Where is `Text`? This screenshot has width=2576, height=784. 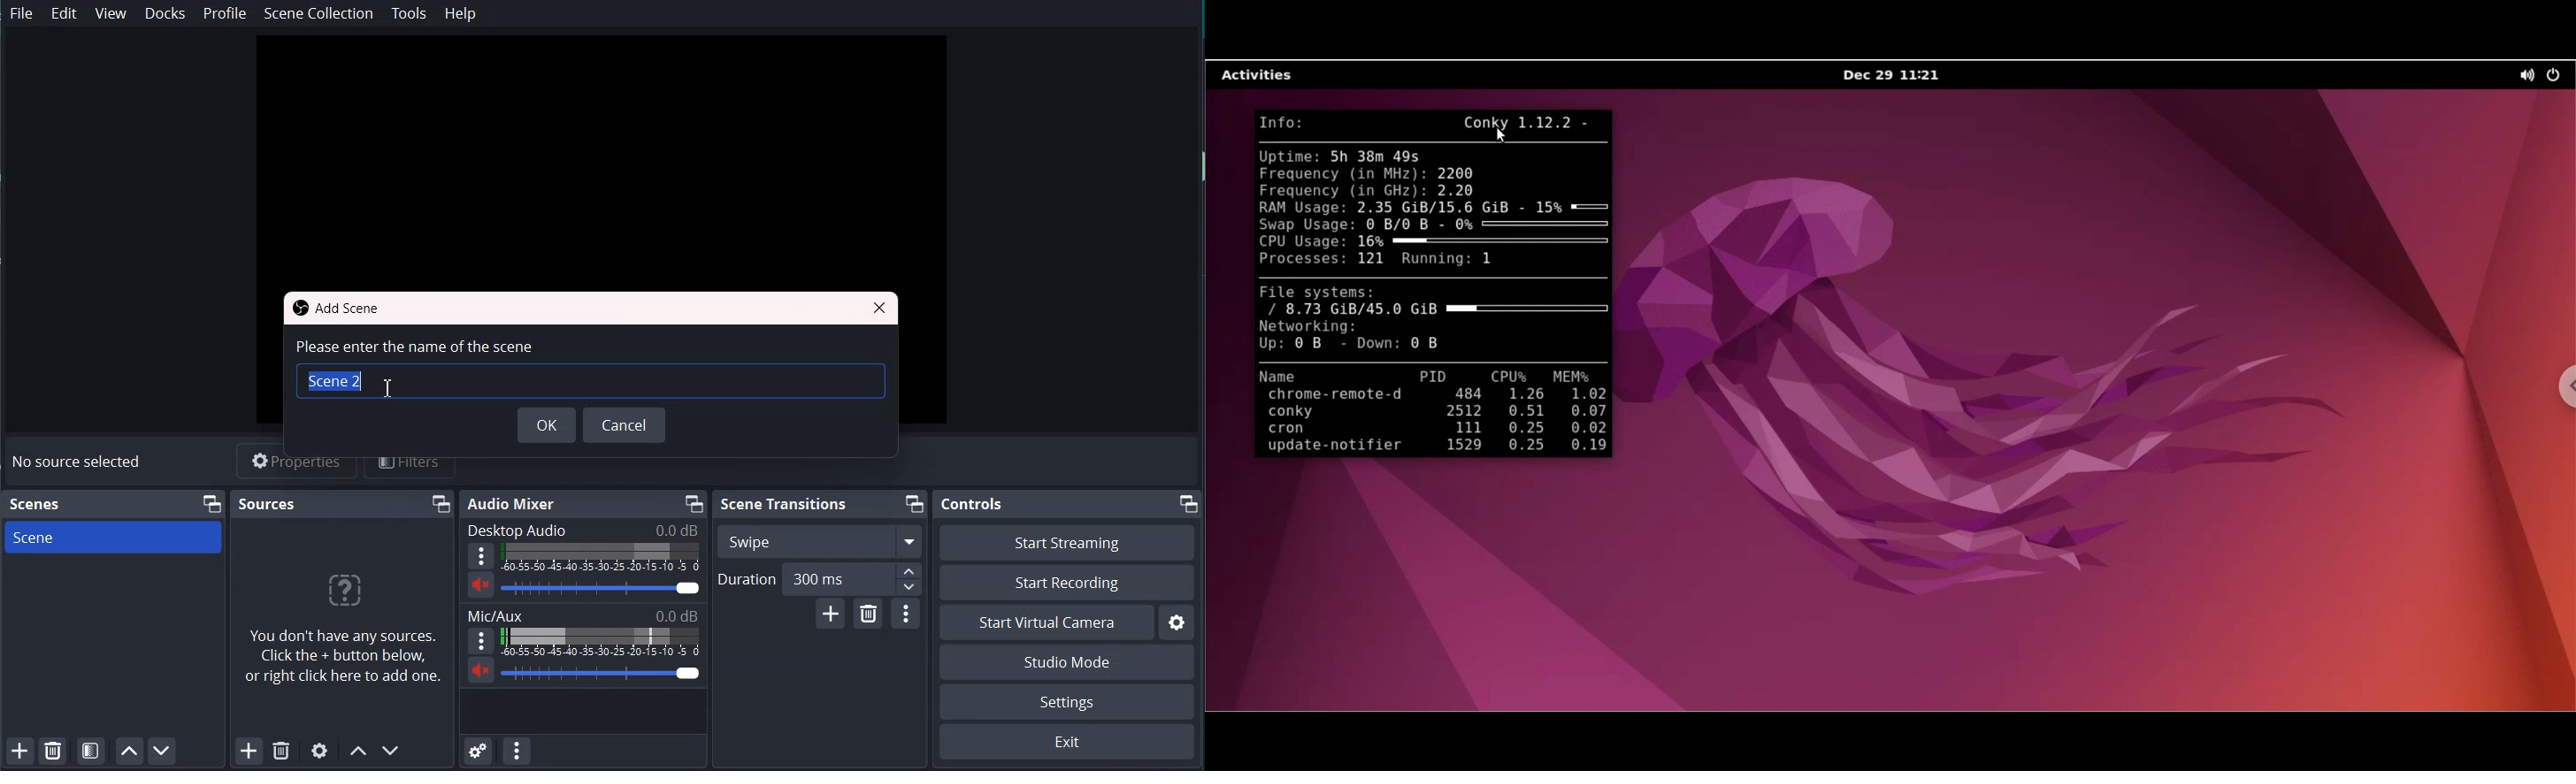 Text is located at coordinates (583, 530).